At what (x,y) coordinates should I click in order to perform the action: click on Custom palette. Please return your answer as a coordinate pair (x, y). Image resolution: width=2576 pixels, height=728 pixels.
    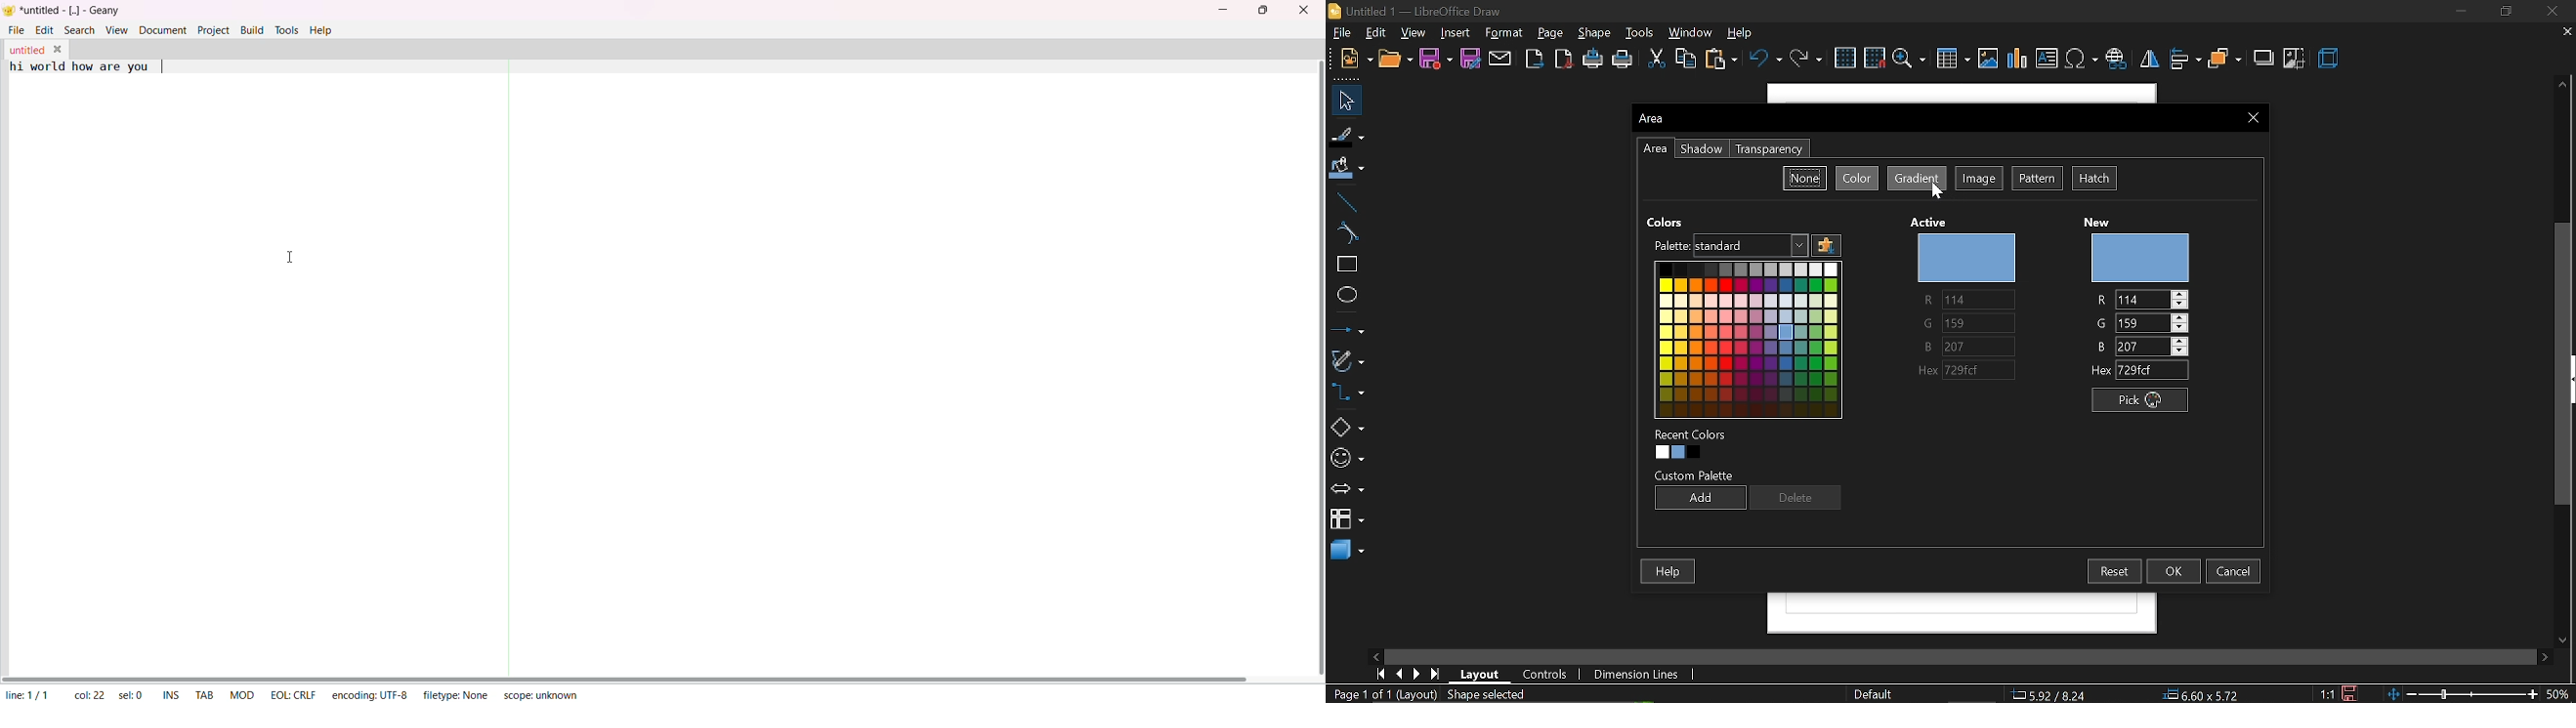
    Looking at the image, I should click on (1694, 476).